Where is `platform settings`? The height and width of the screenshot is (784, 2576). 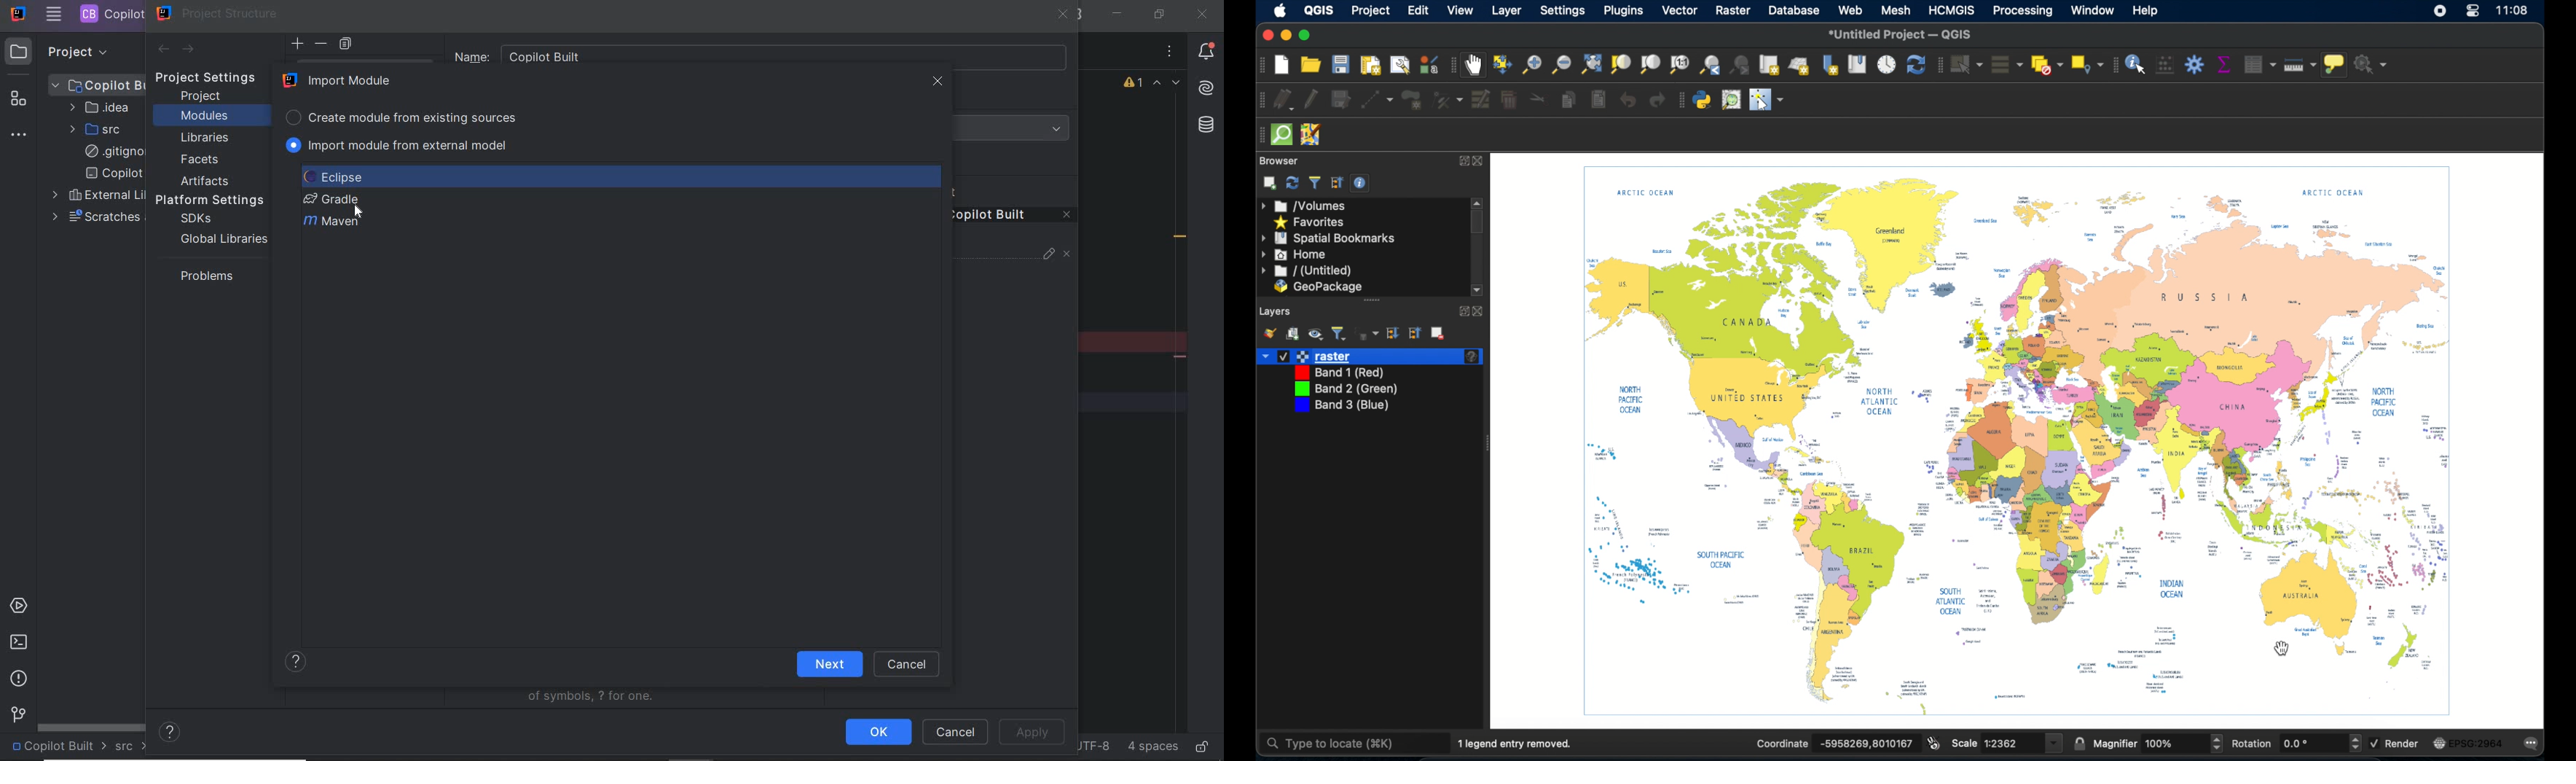
platform settings is located at coordinates (215, 200).